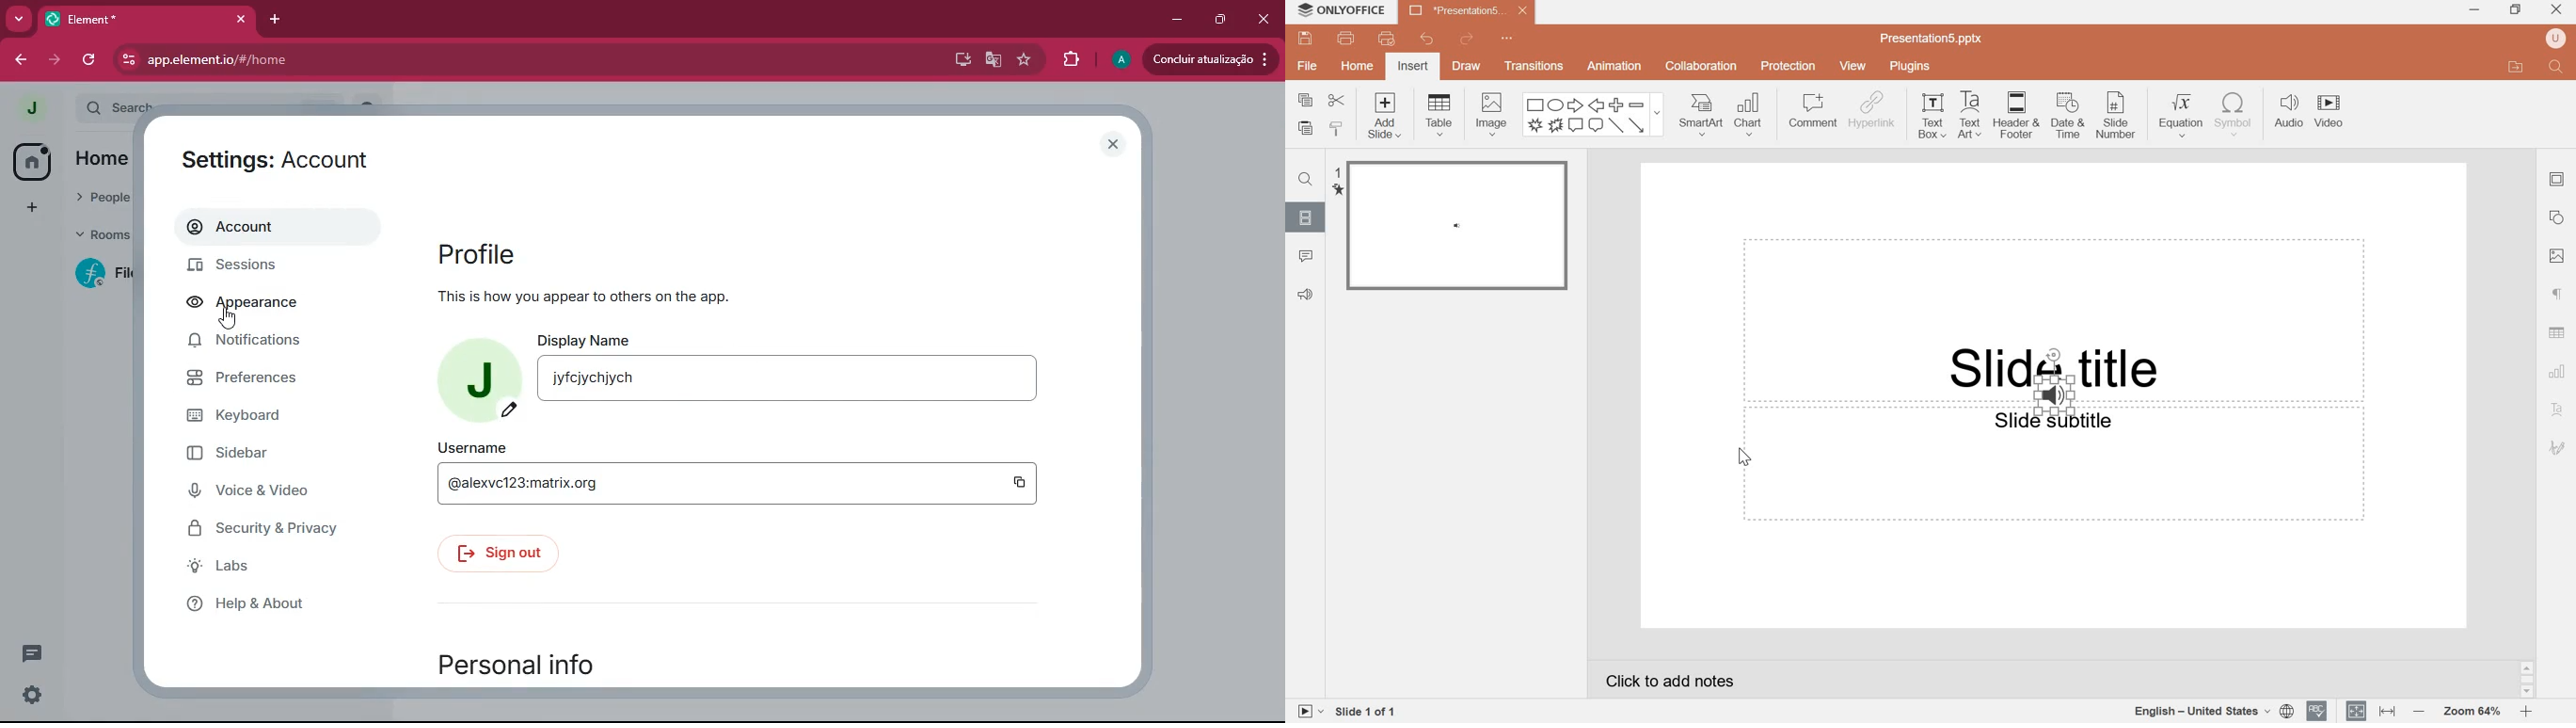 The height and width of the screenshot is (728, 2576). What do you see at coordinates (1616, 66) in the screenshot?
I see `Animation` at bounding box center [1616, 66].